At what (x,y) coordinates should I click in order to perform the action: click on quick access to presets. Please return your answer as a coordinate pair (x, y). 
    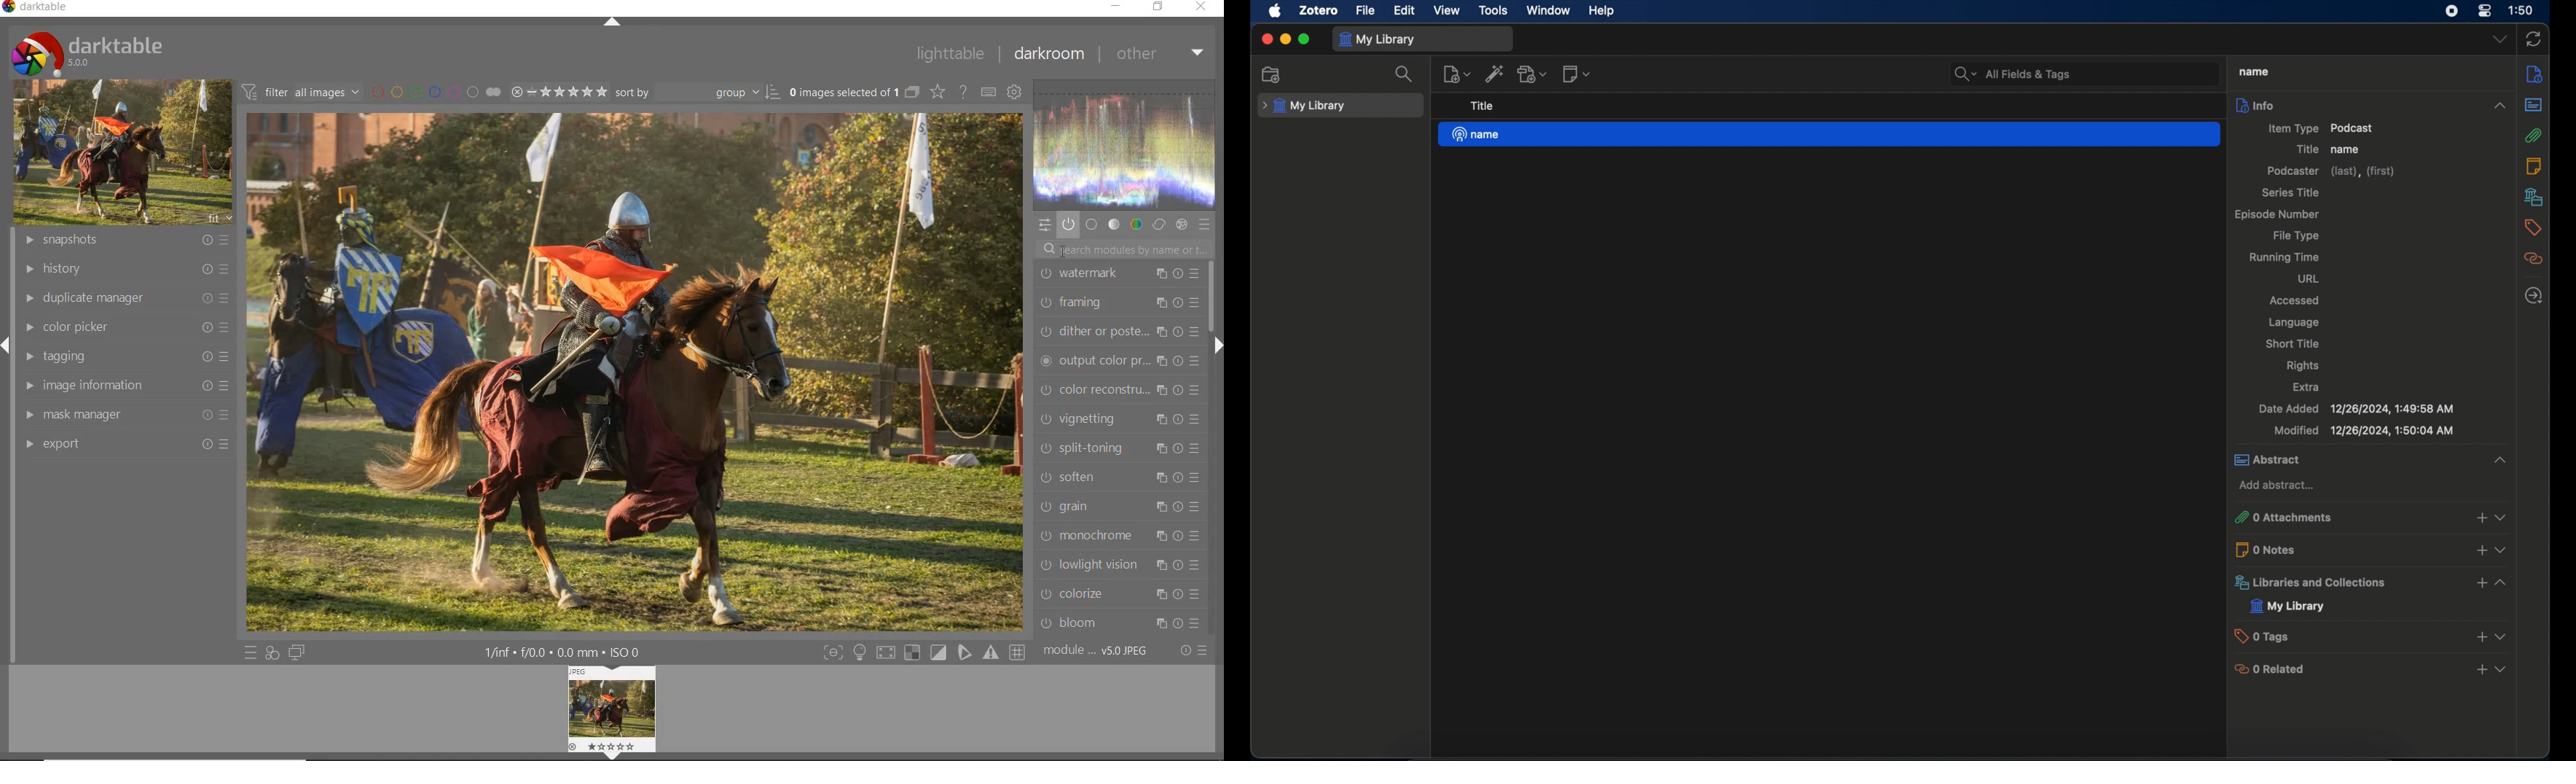
    Looking at the image, I should click on (251, 652).